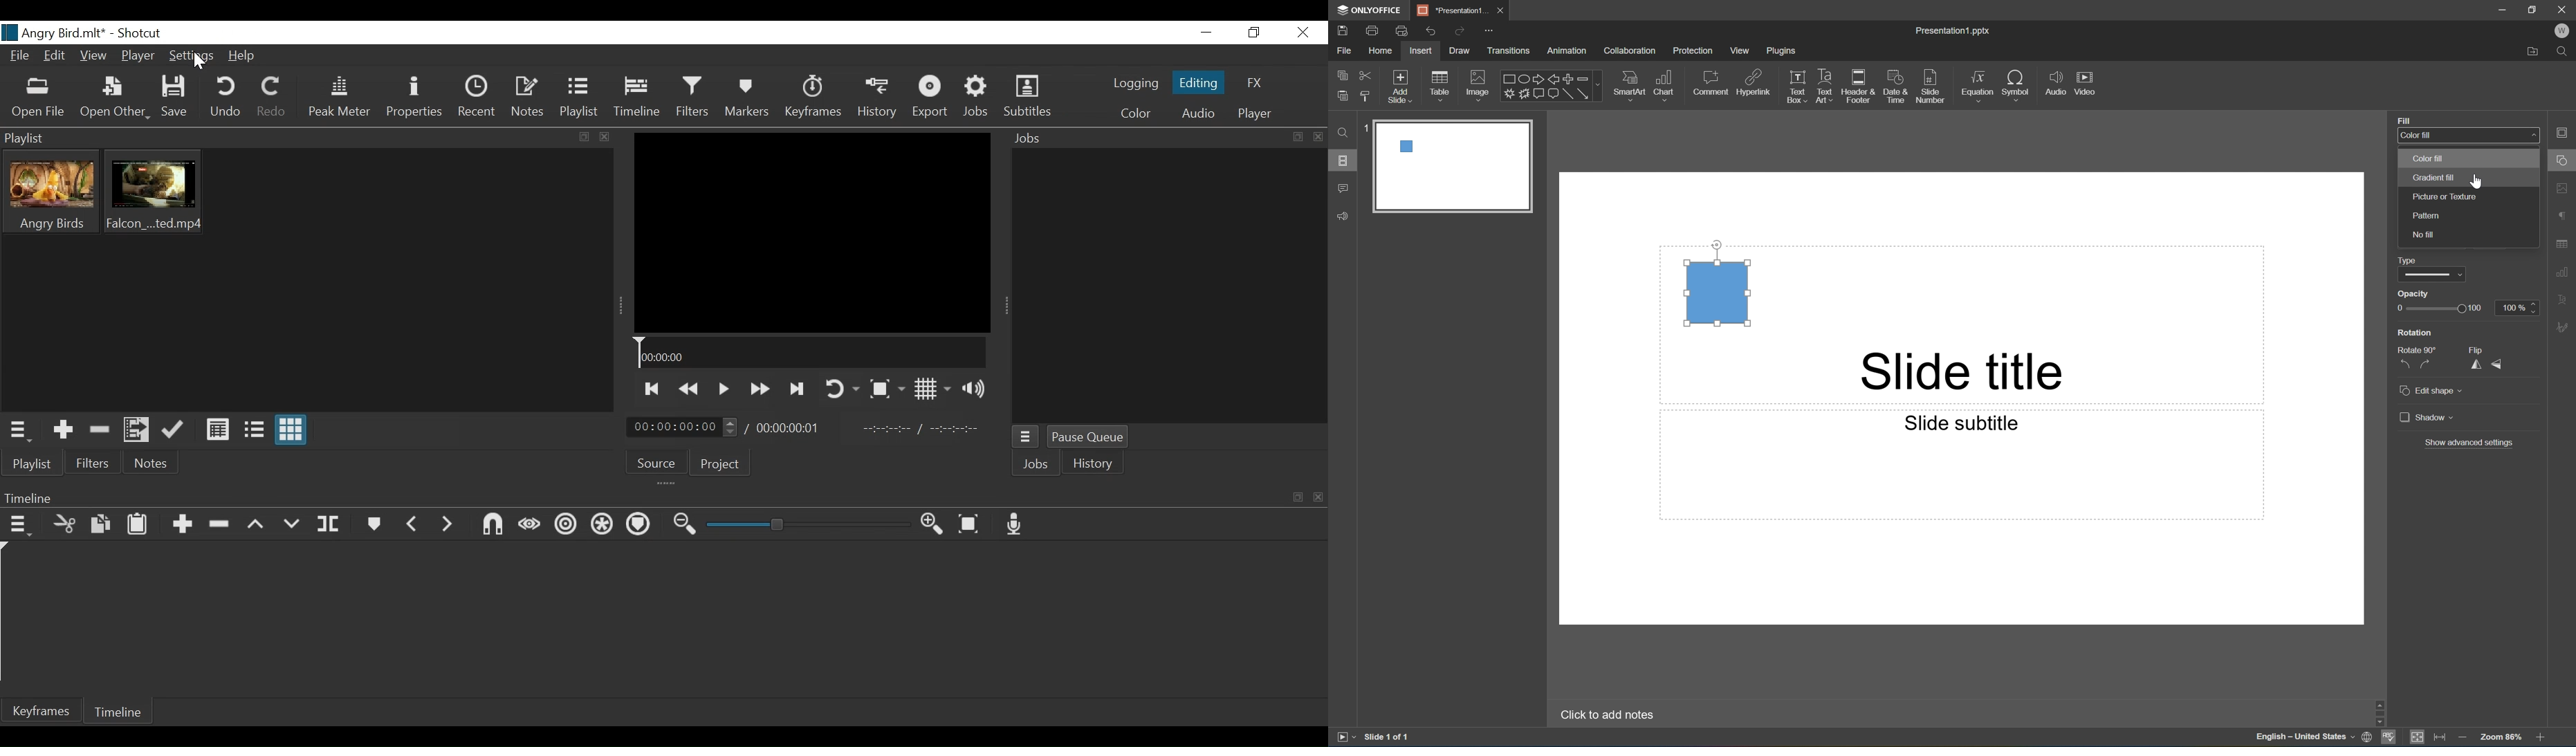  Describe the element at coordinates (1458, 32) in the screenshot. I see `Redo` at that location.